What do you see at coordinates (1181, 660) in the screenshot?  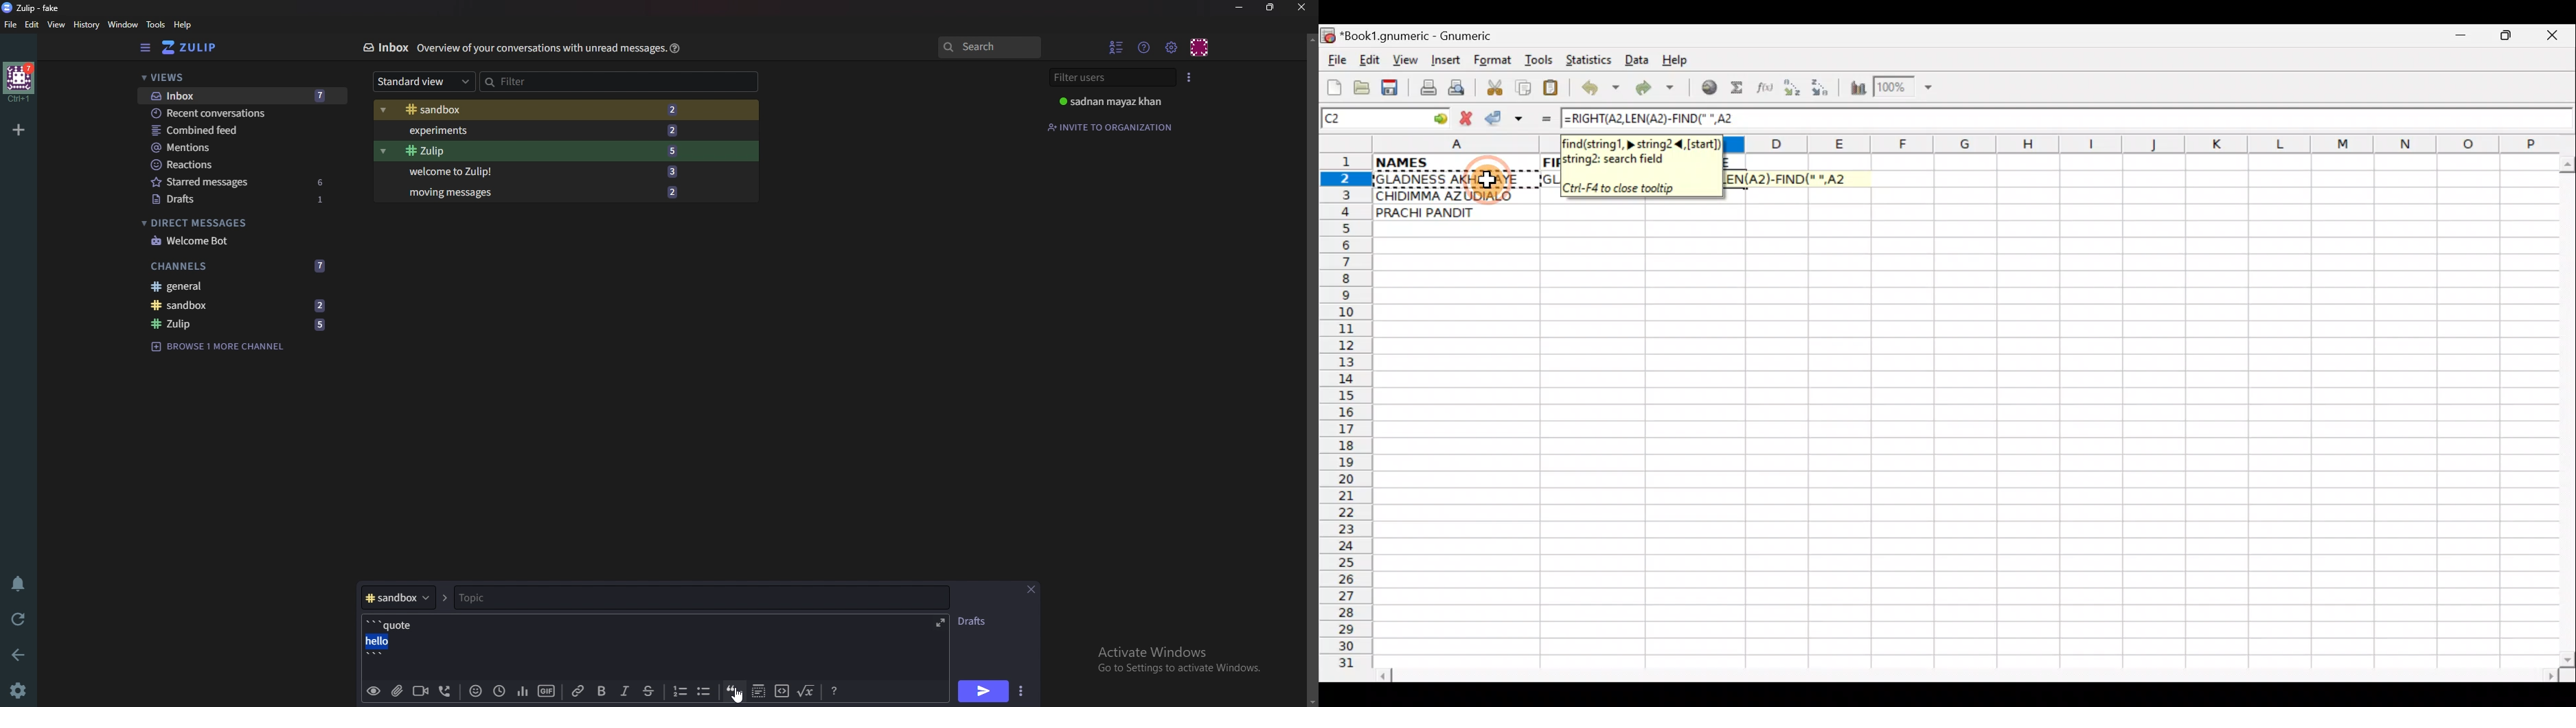 I see `Activate Windows
Go to Settings to activate Windows.` at bounding box center [1181, 660].